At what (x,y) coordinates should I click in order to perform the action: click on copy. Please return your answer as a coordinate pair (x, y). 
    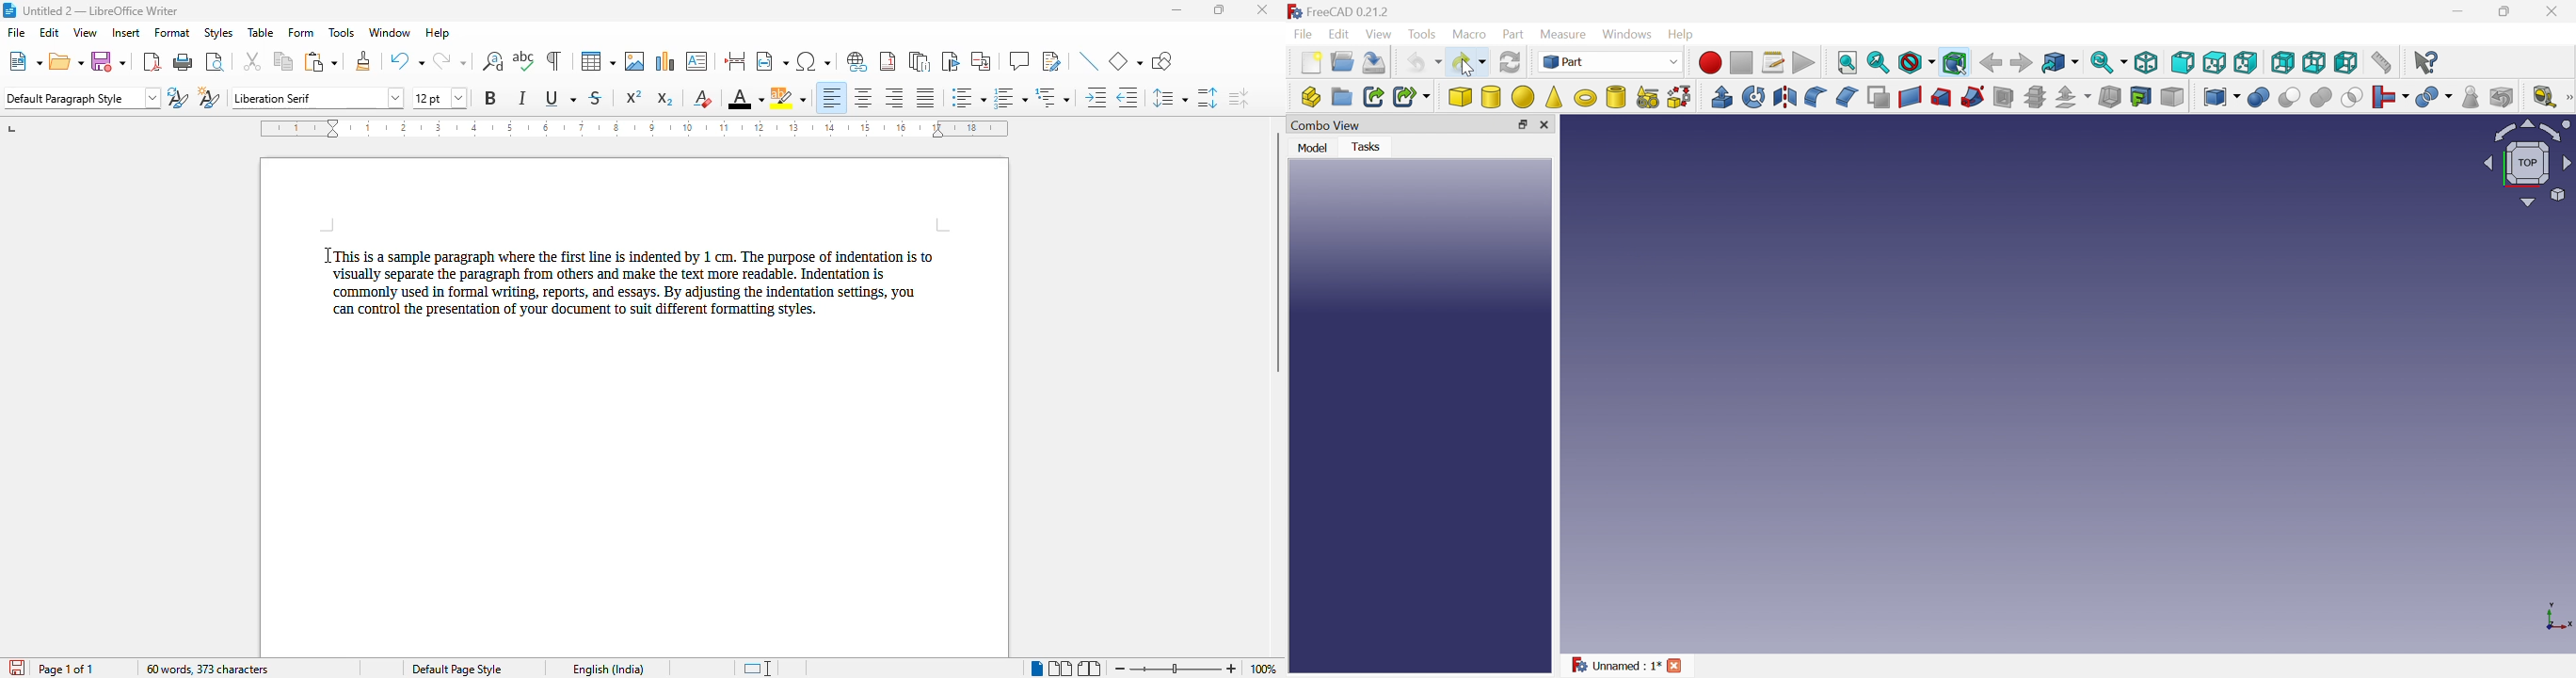
    Looking at the image, I should click on (284, 61).